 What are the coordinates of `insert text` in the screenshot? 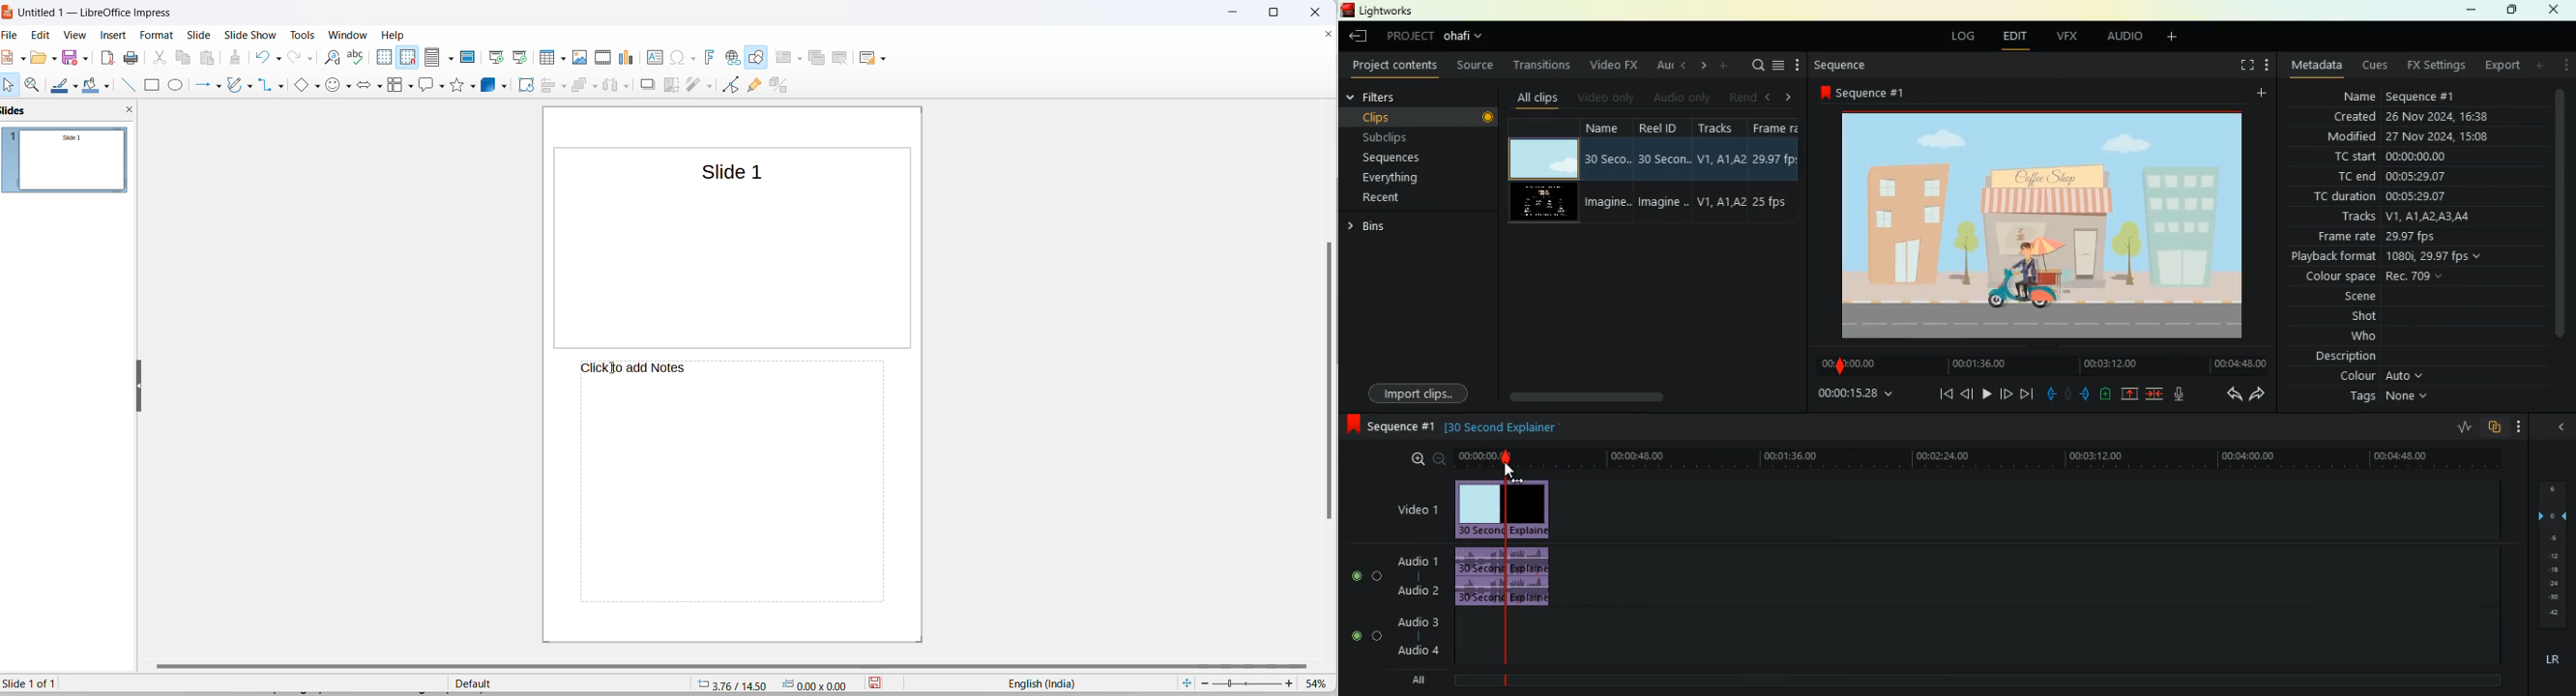 It's located at (656, 58).